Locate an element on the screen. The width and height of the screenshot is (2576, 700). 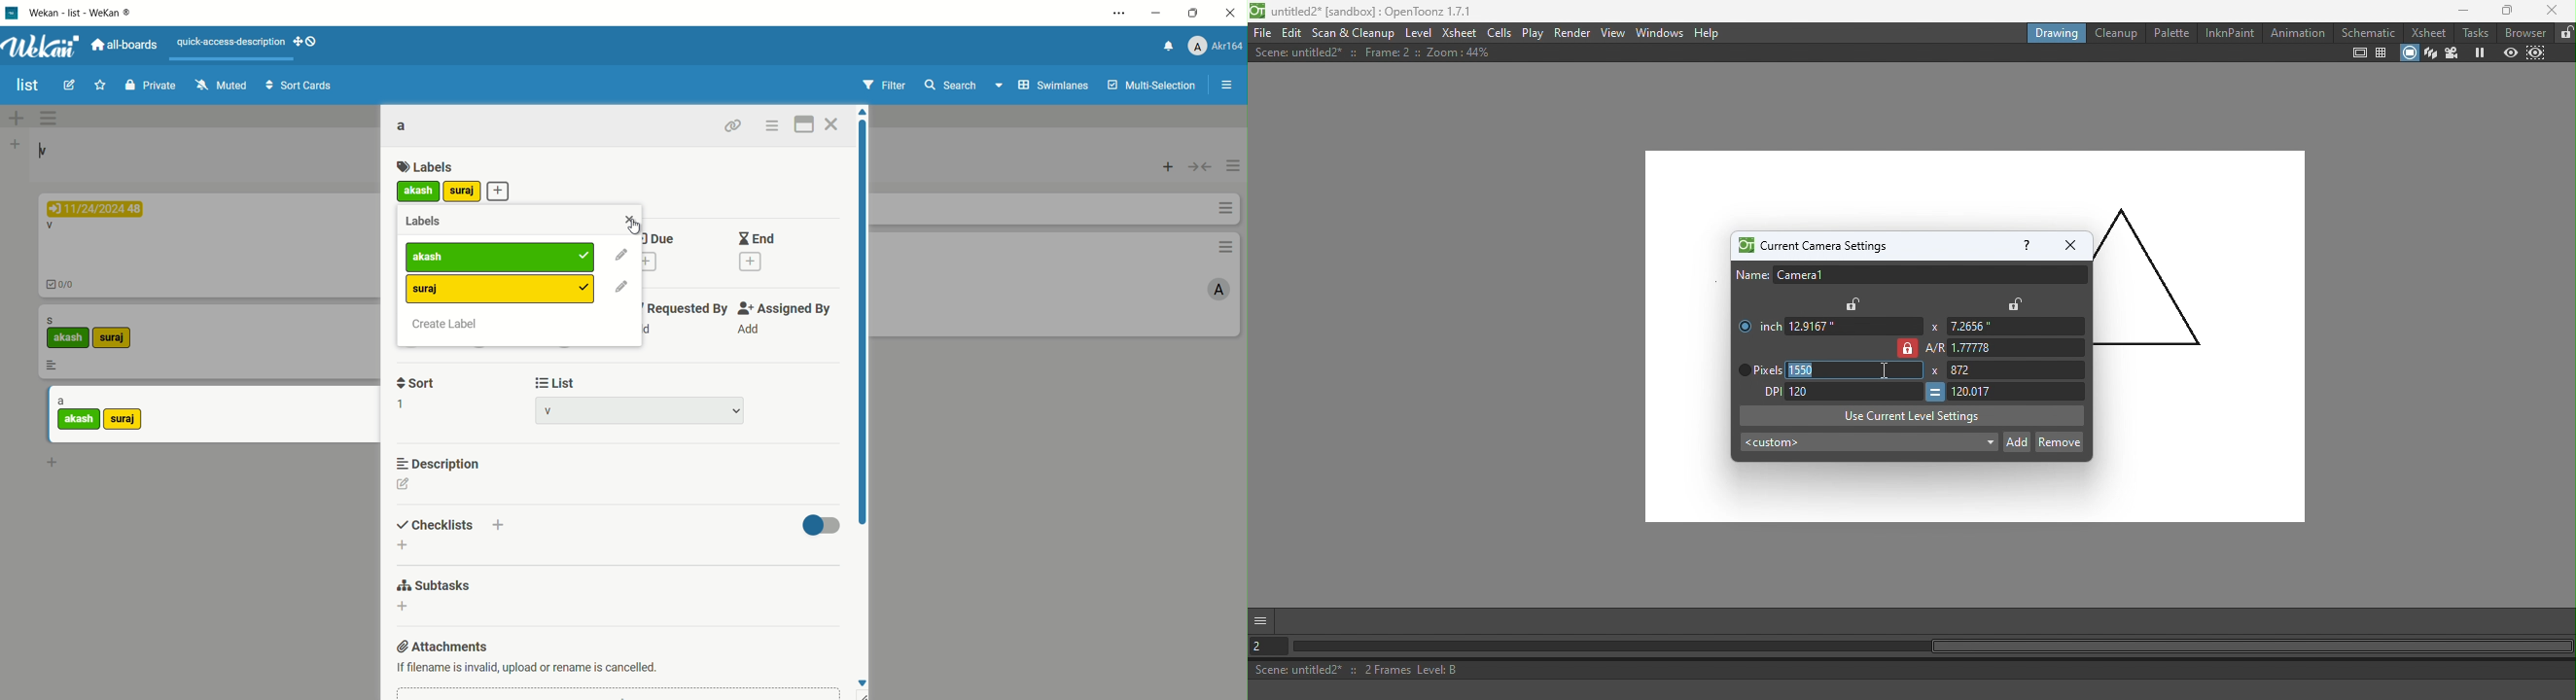
attachments is located at coordinates (445, 645).